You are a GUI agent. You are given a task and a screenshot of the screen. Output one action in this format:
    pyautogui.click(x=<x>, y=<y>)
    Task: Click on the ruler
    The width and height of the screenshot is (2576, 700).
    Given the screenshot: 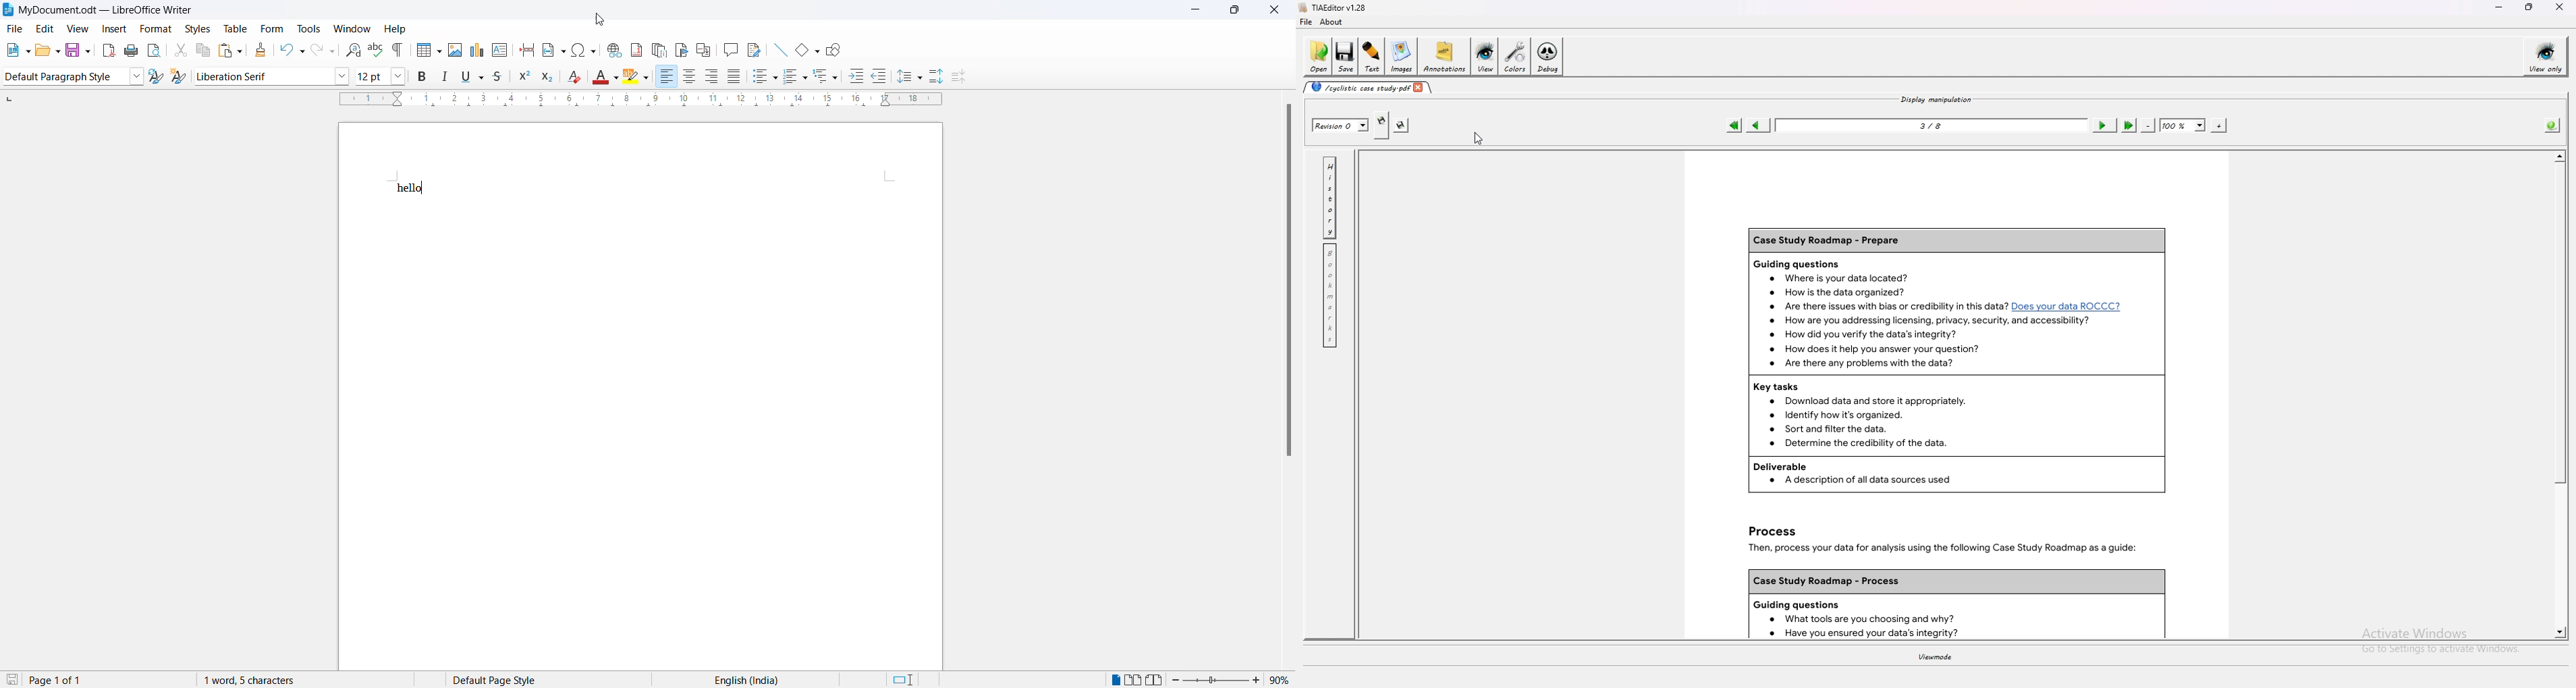 What is the action you would take?
    pyautogui.click(x=640, y=100)
    